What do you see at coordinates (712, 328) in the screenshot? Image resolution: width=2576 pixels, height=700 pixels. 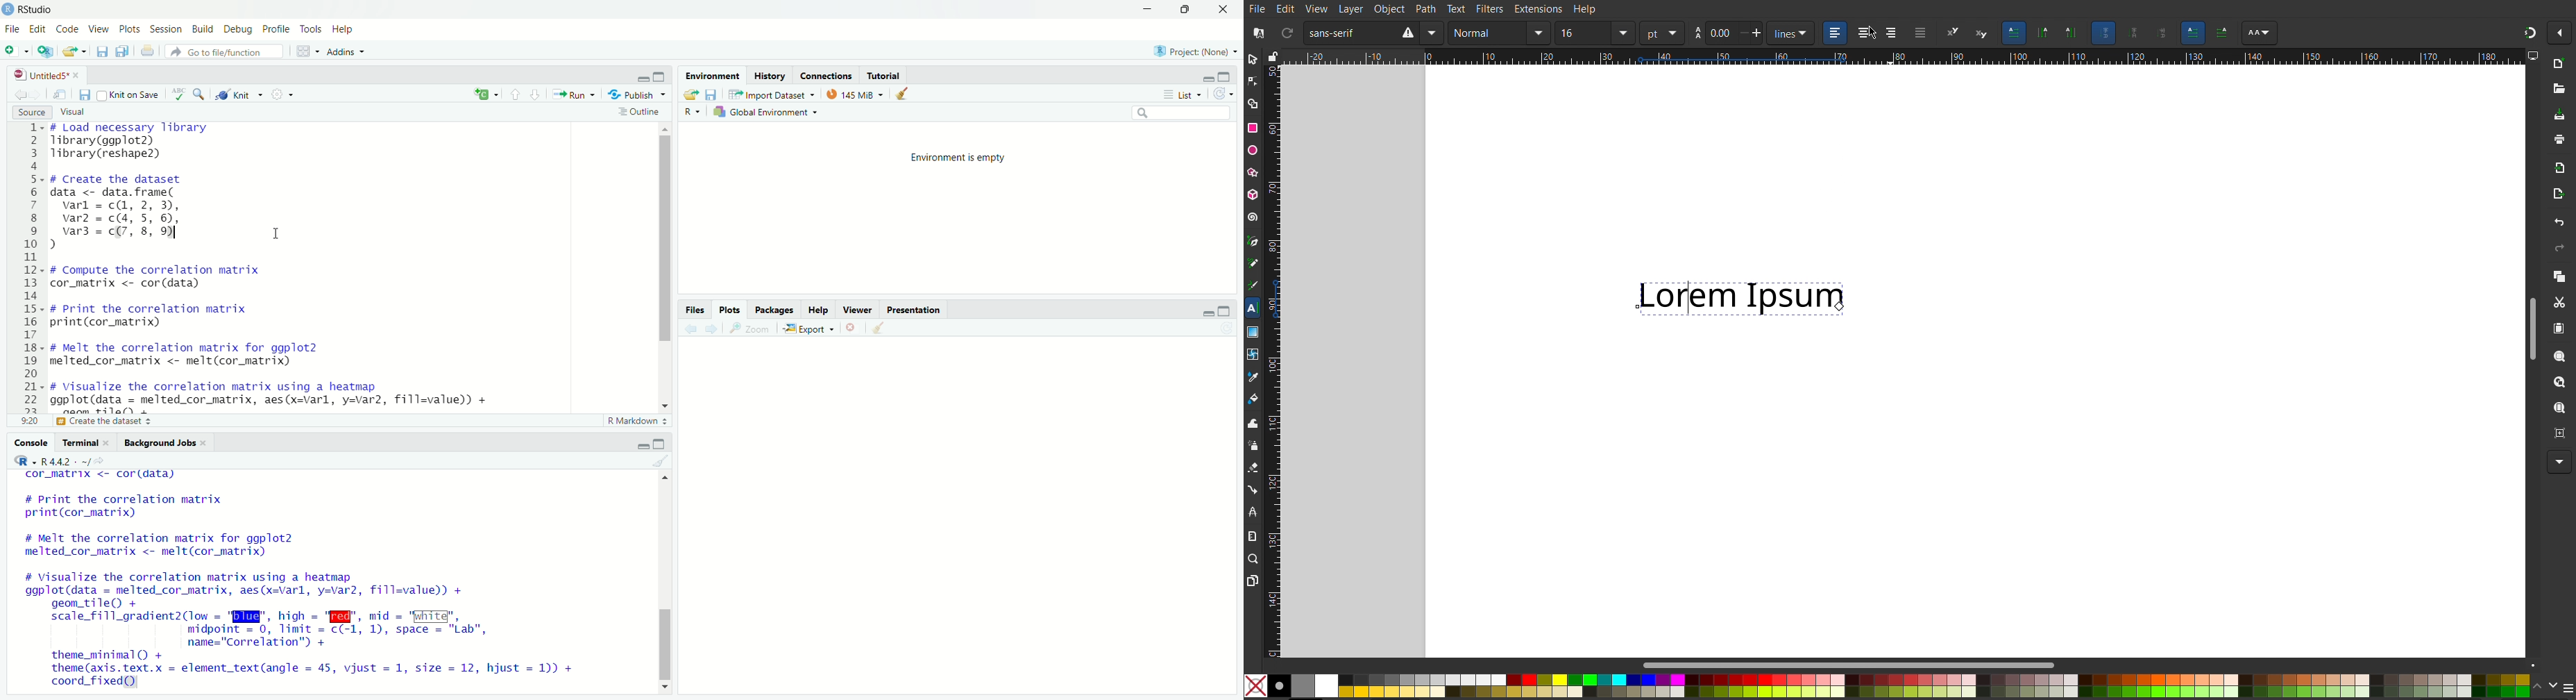 I see `next plot` at bounding box center [712, 328].